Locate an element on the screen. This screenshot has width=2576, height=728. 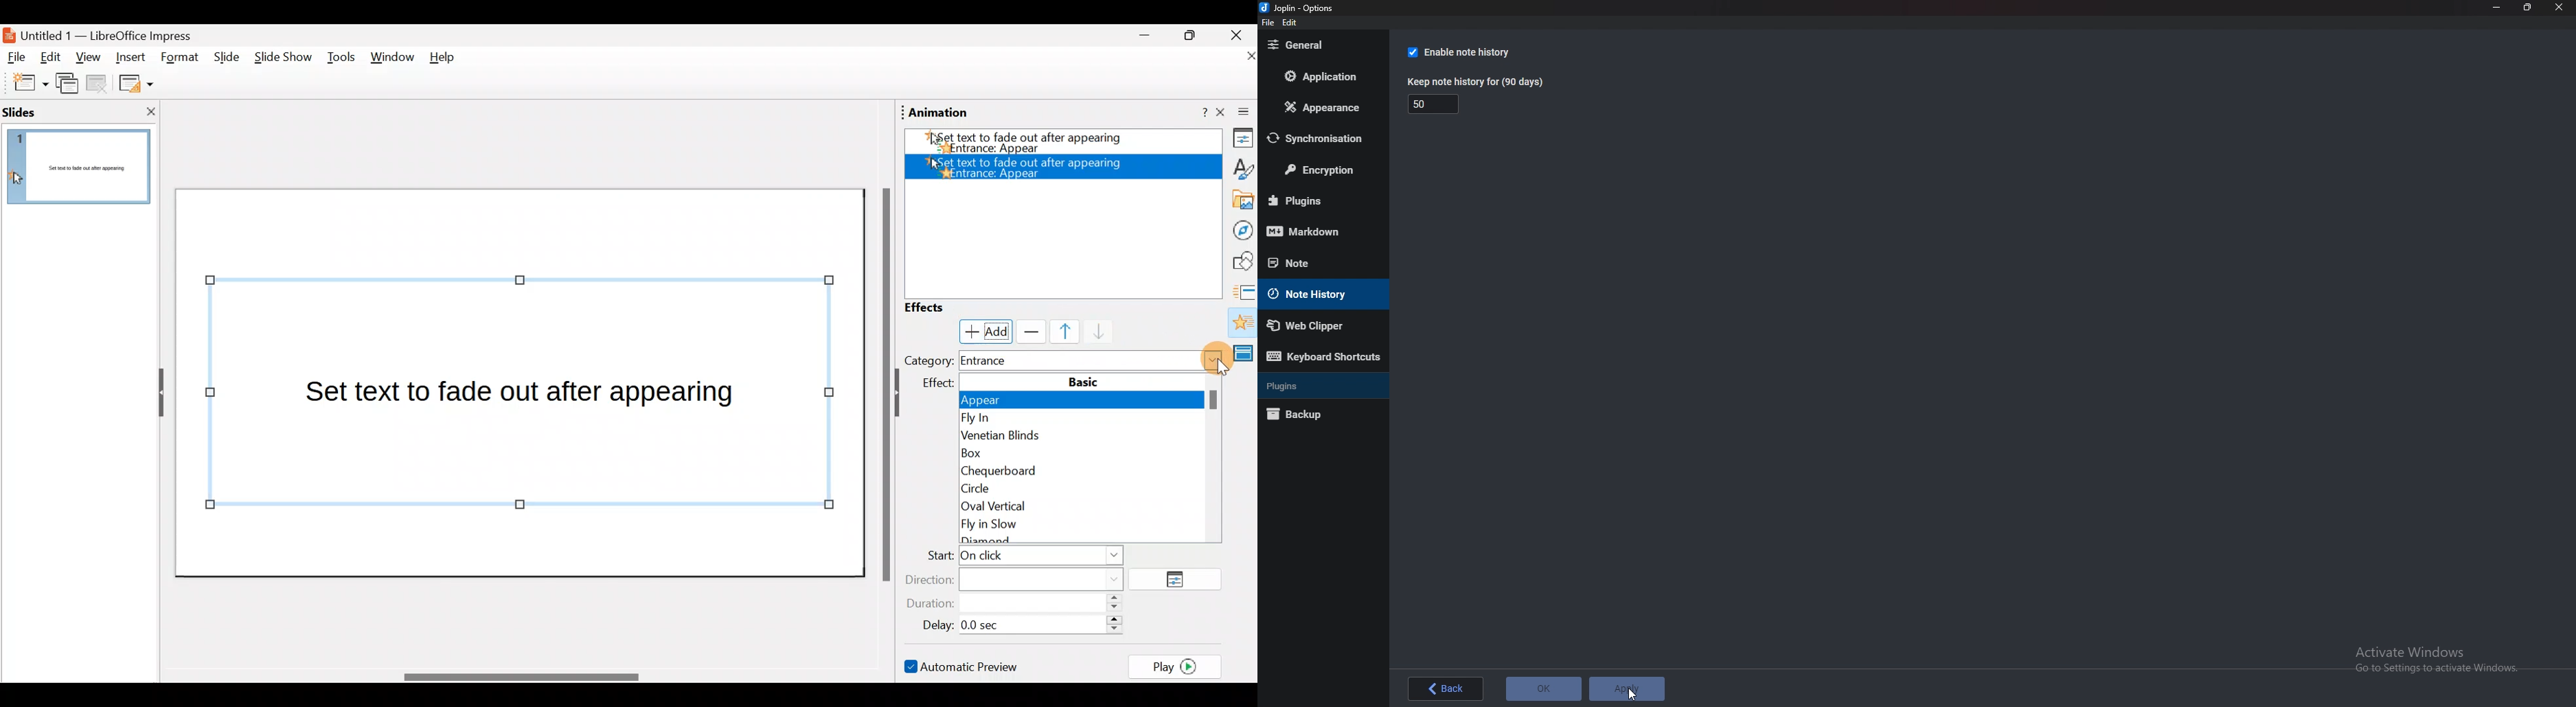
Web Clipper is located at coordinates (1317, 325).